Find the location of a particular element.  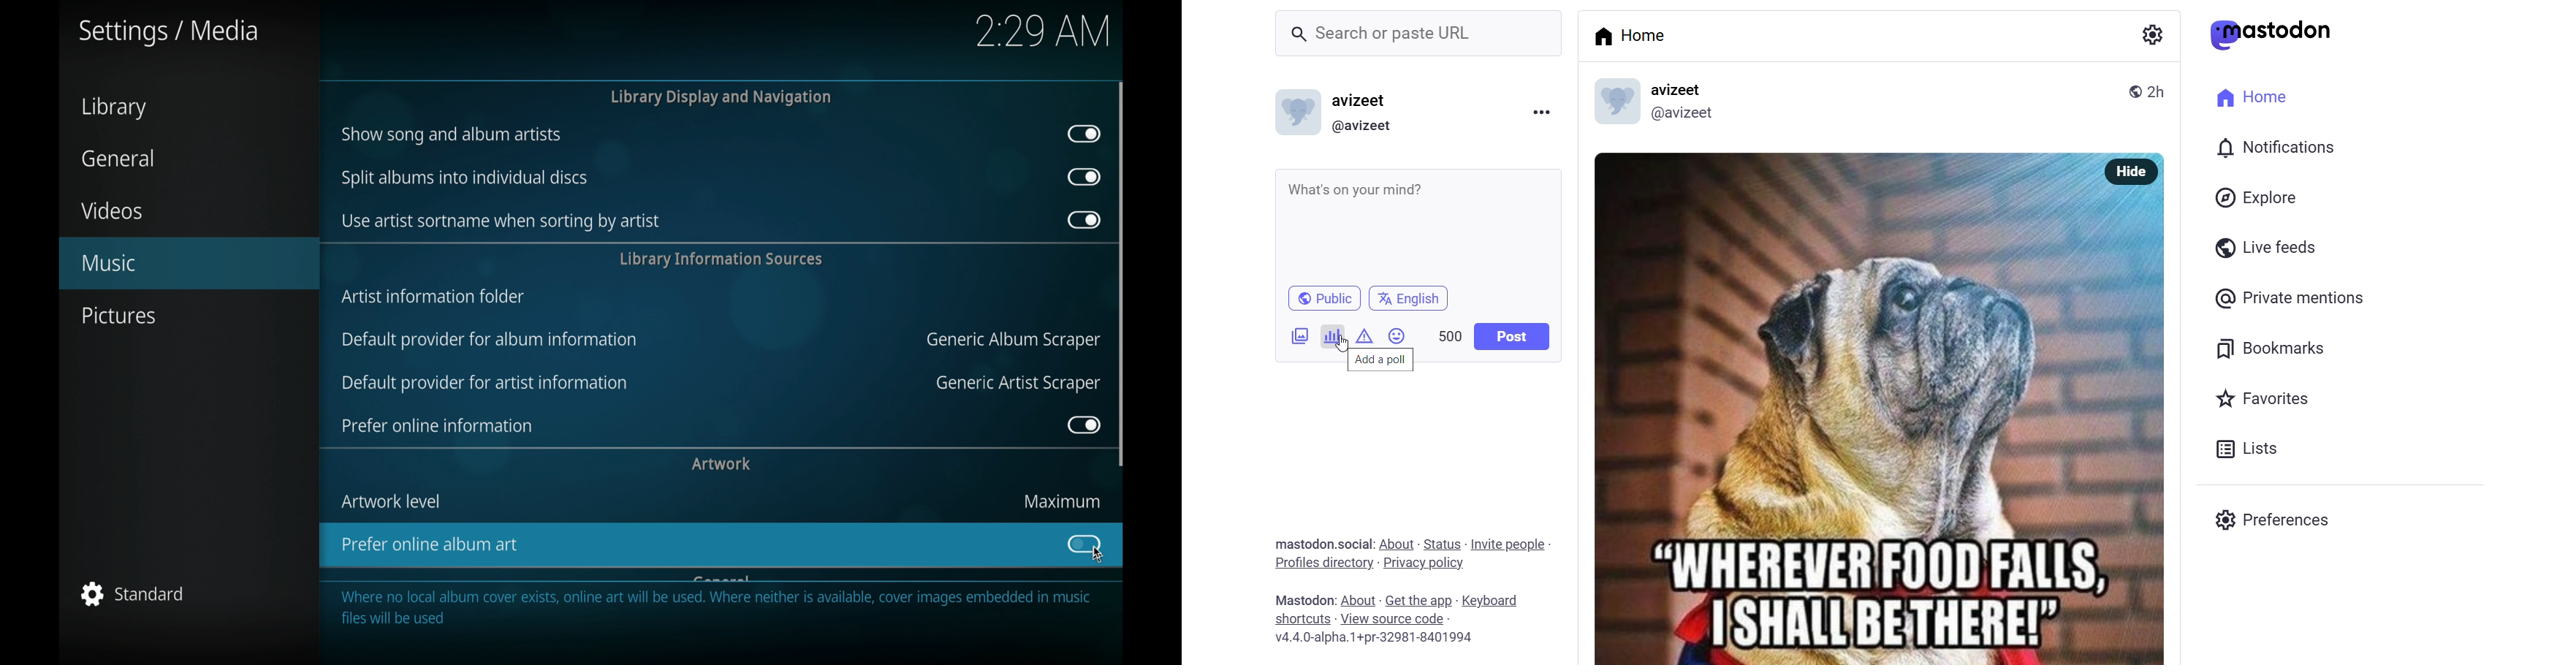

general is located at coordinates (119, 158).